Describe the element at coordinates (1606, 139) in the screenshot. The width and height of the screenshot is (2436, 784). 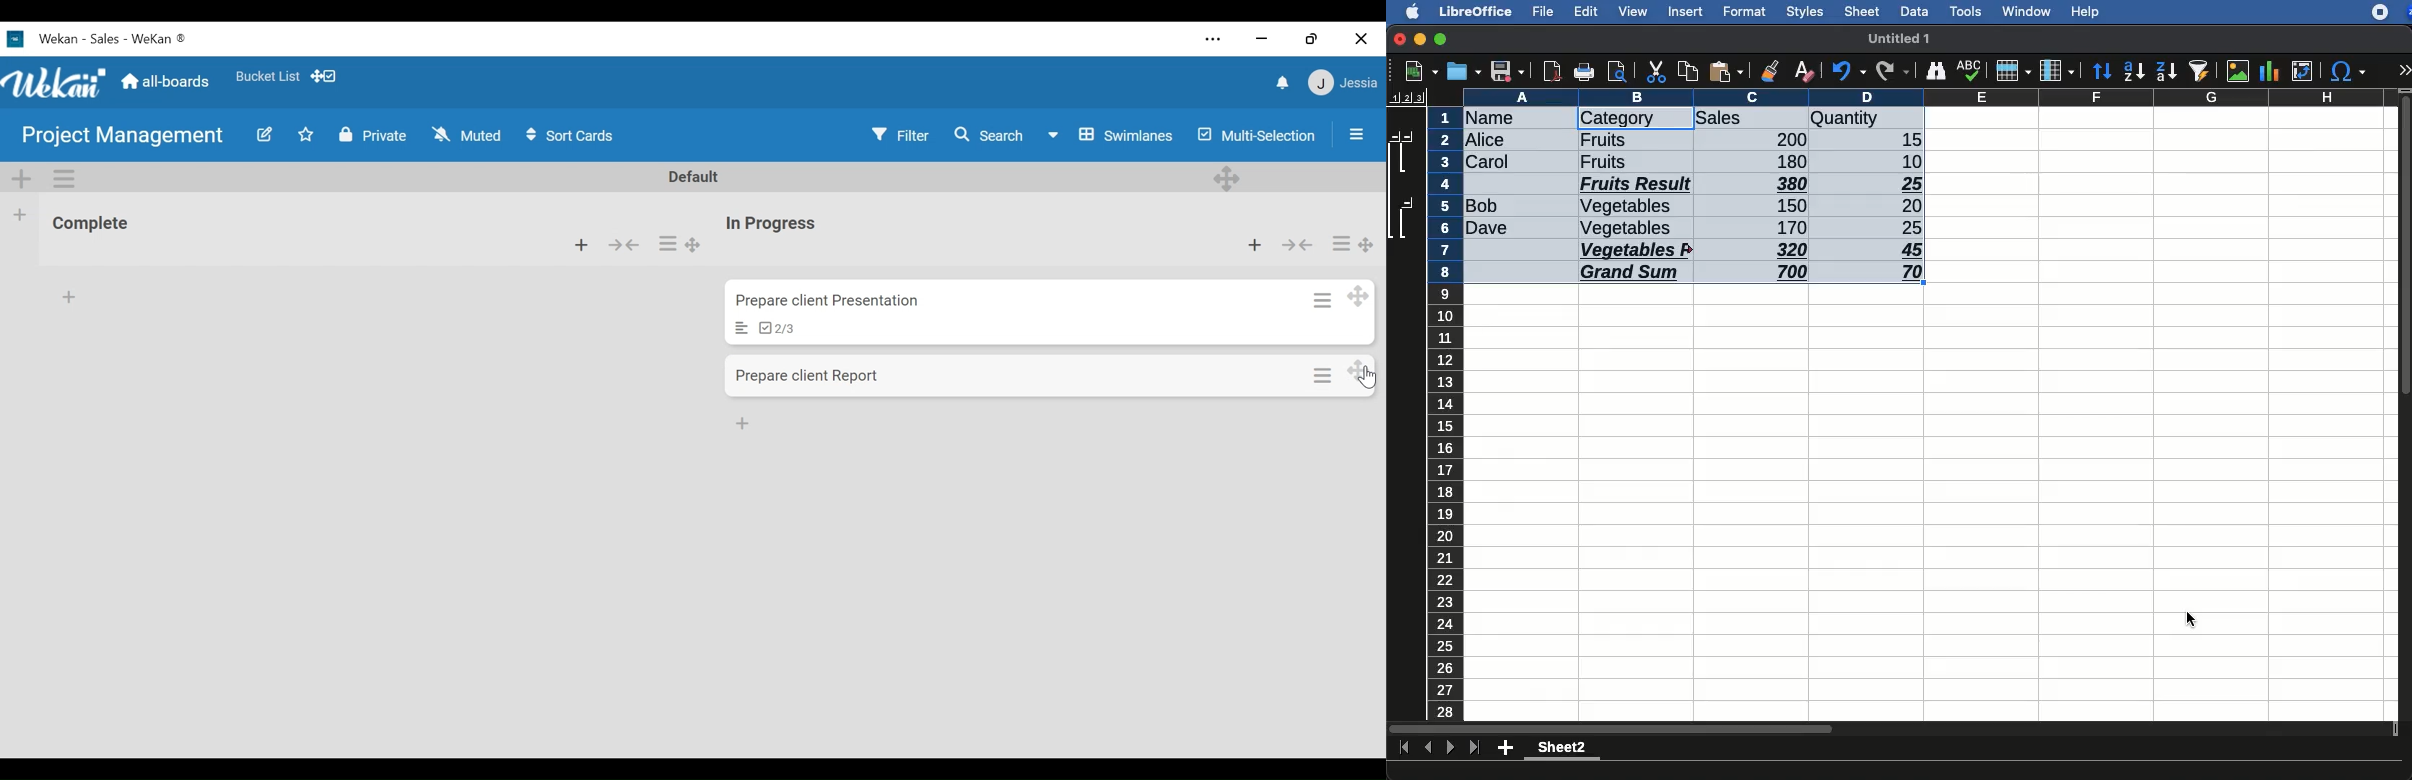
I see `Fruits` at that location.